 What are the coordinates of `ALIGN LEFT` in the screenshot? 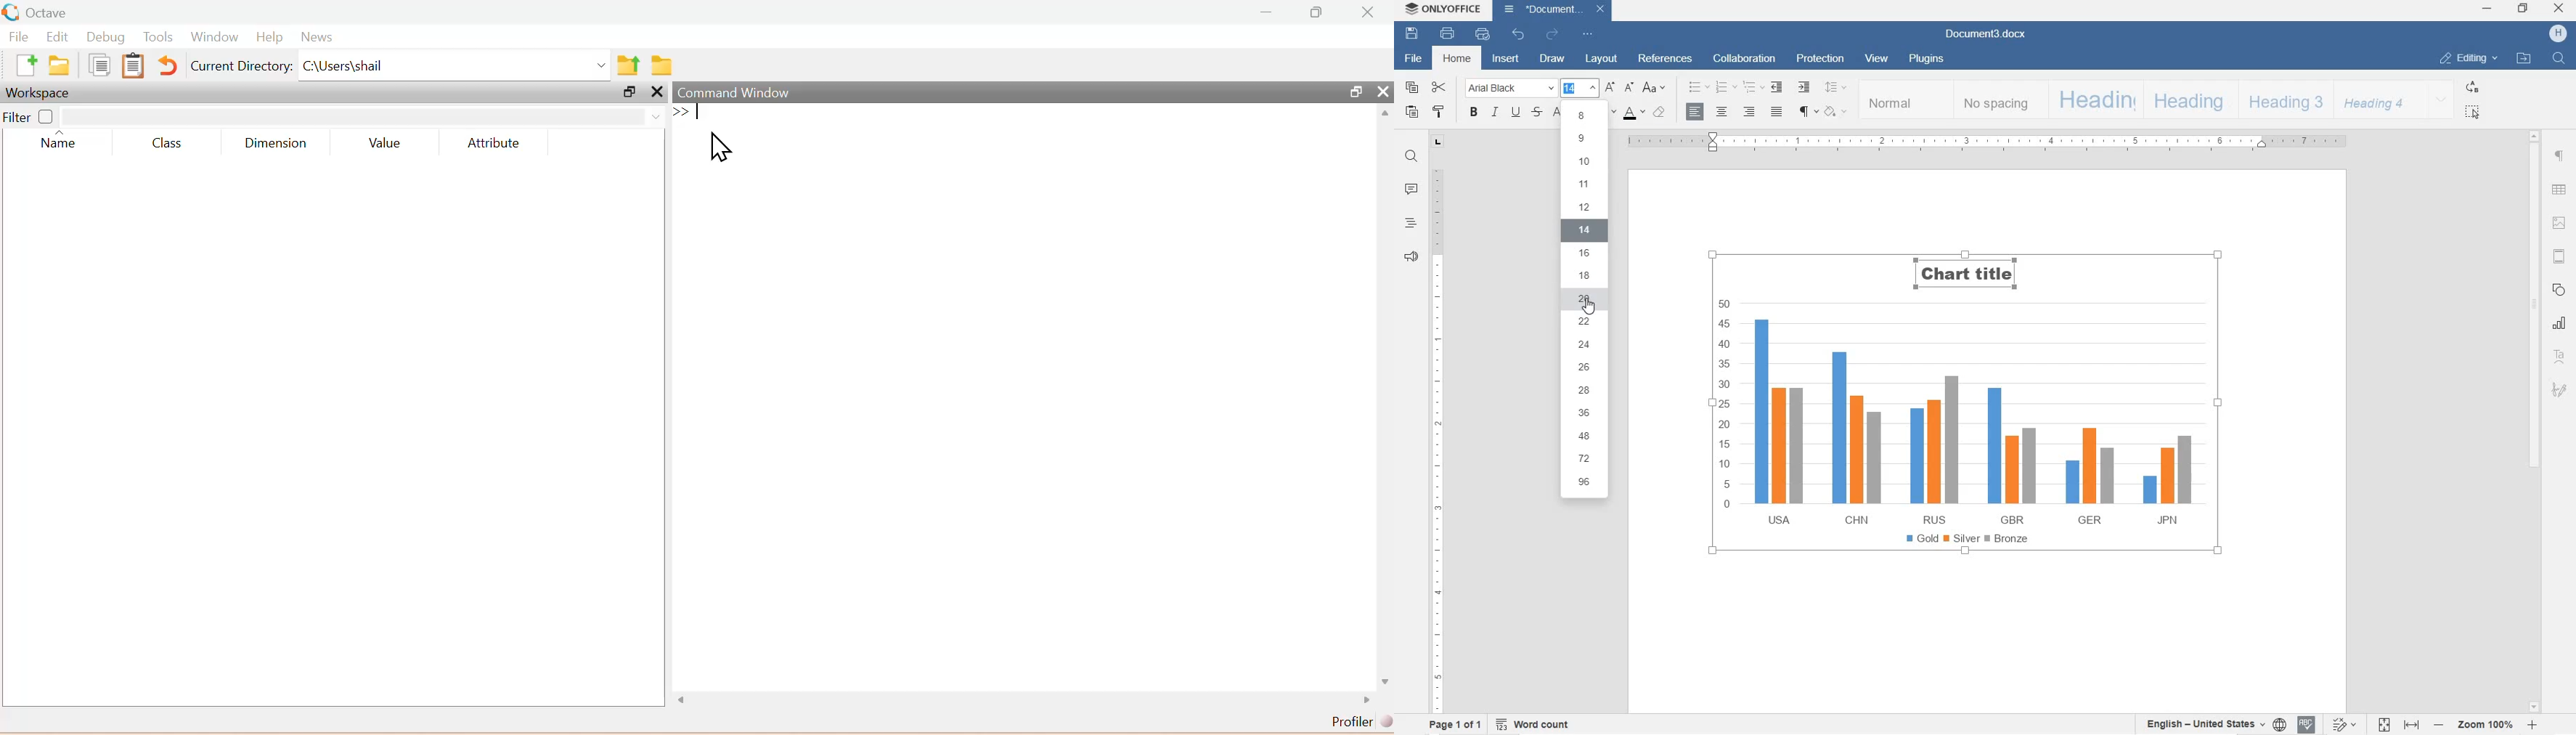 It's located at (1695, 113).